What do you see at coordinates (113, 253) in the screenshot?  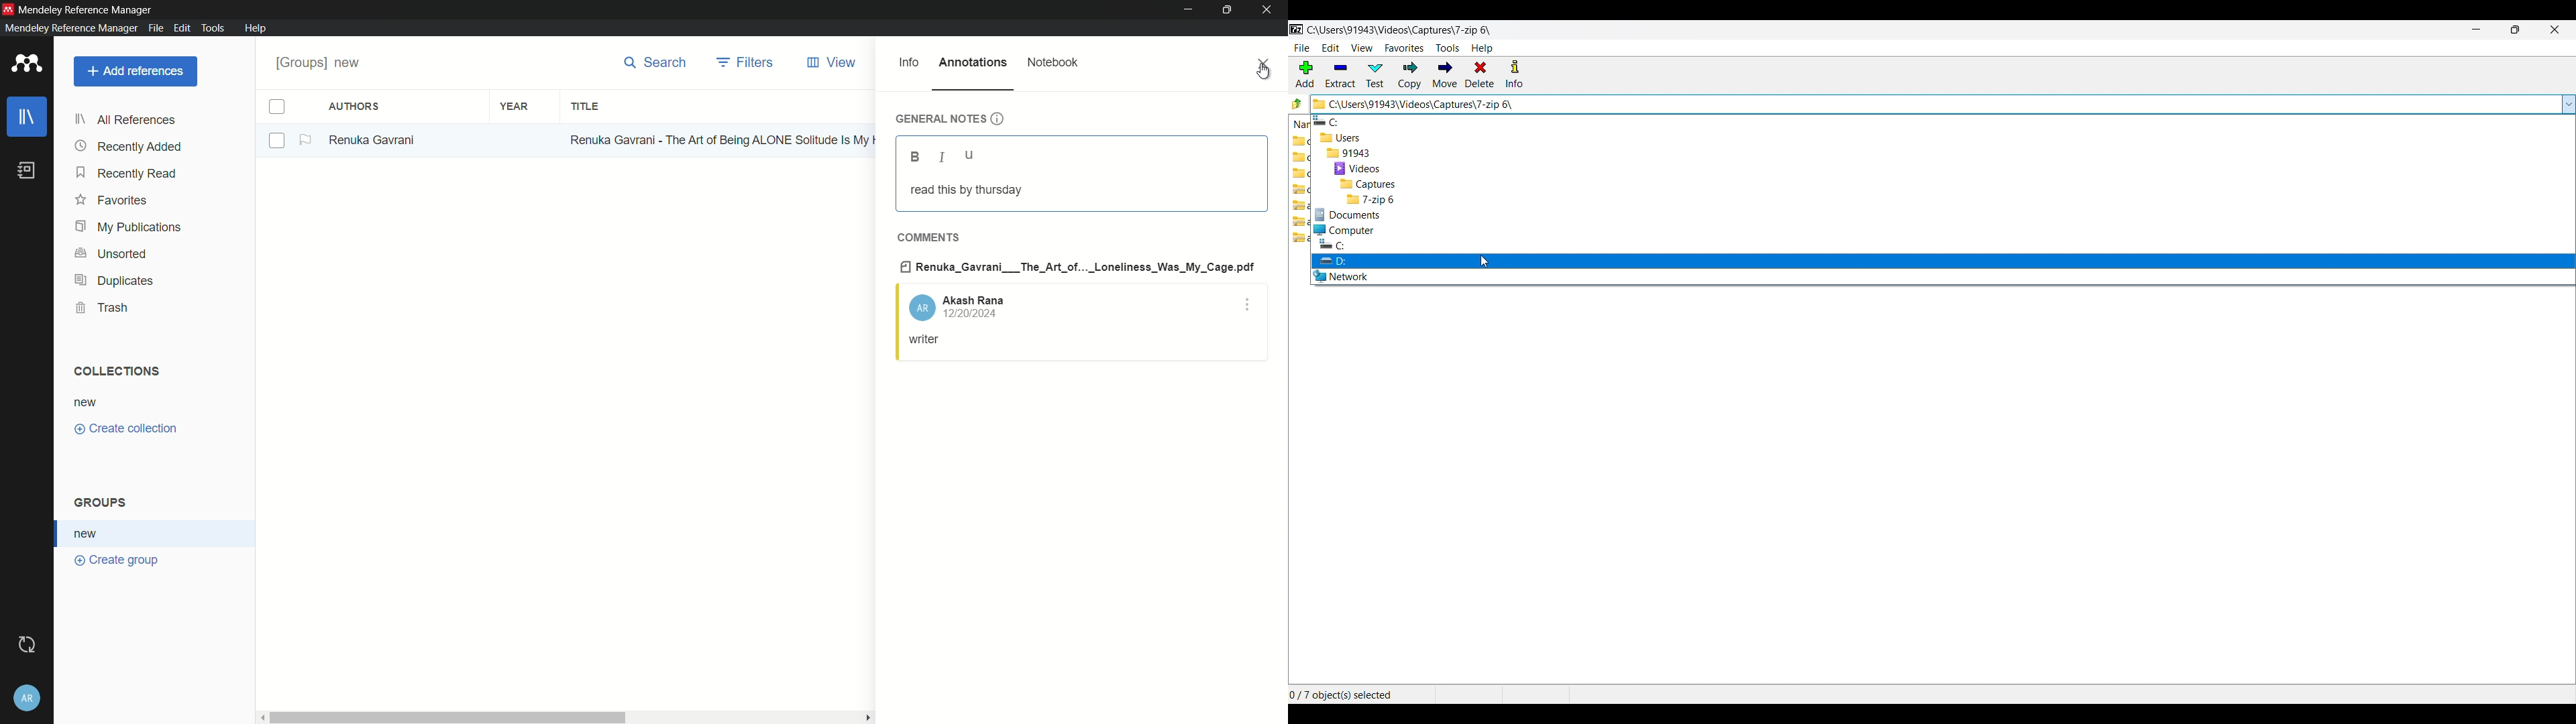 I see `unsorted` at bounding box center [113, 253].